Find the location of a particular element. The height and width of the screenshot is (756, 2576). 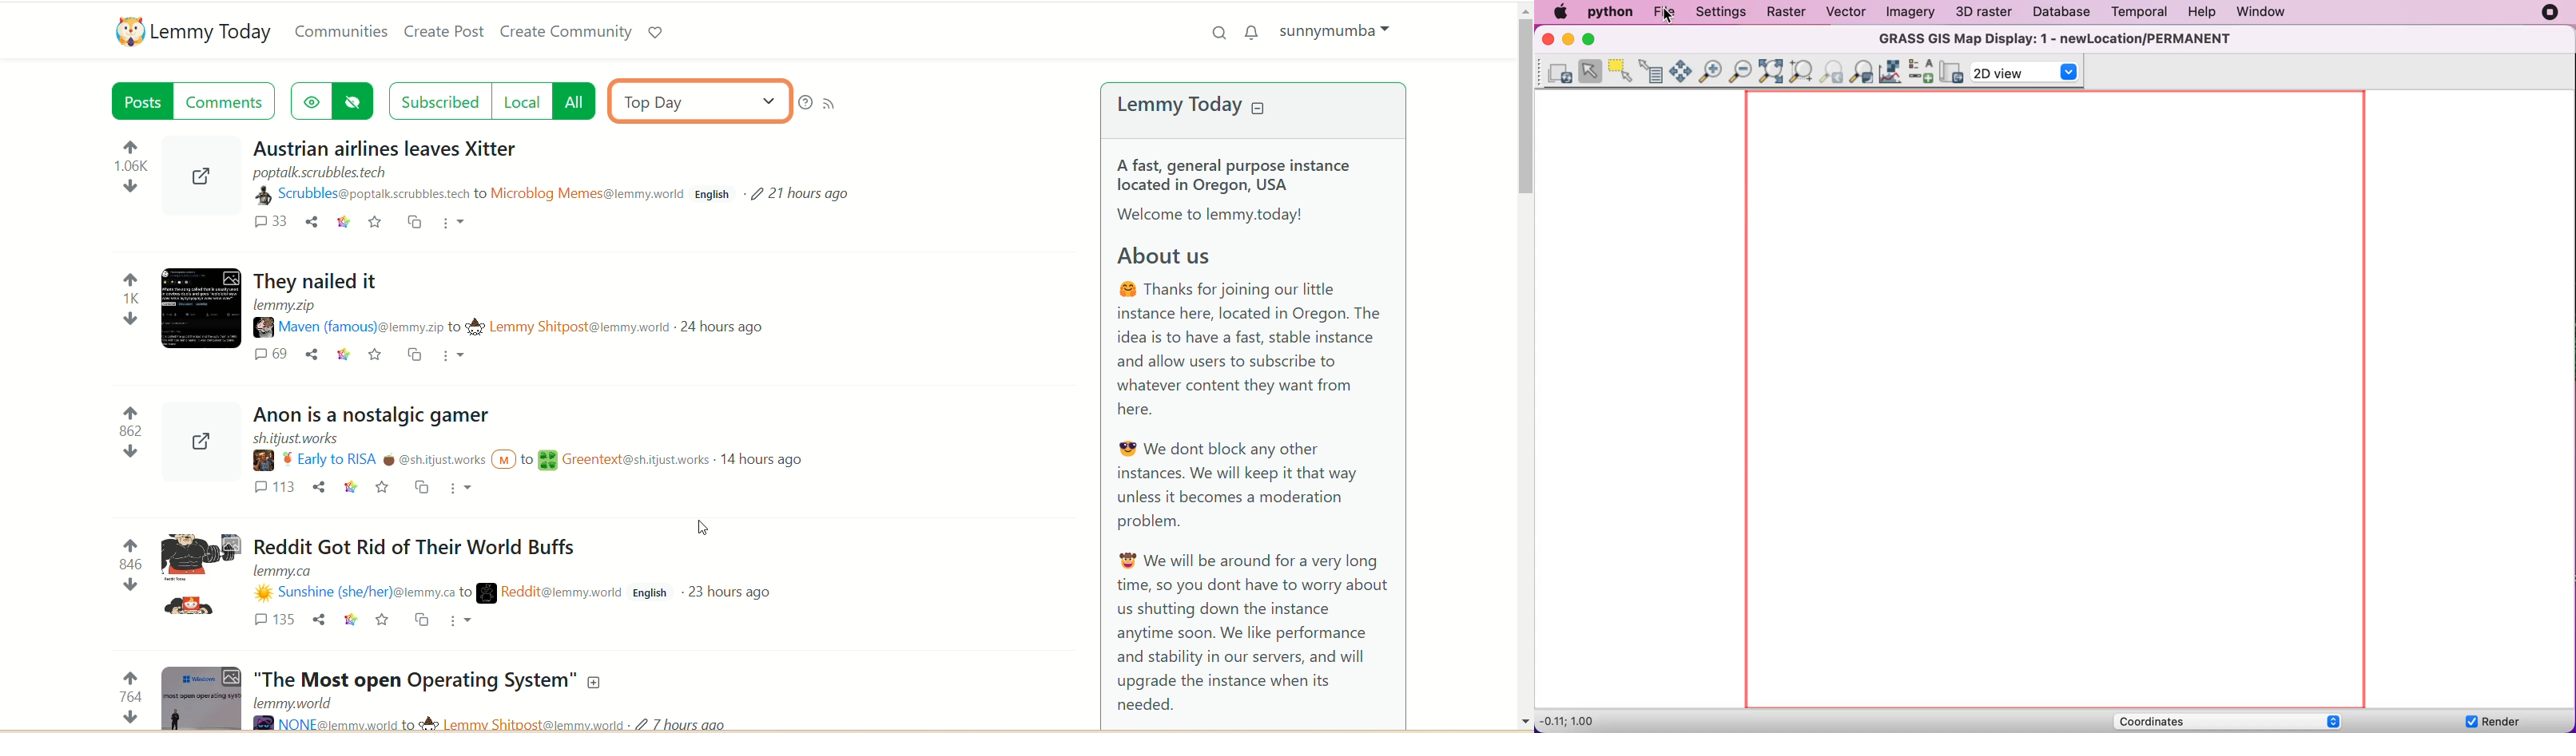

hide posts is located at coordinates (359, 101).